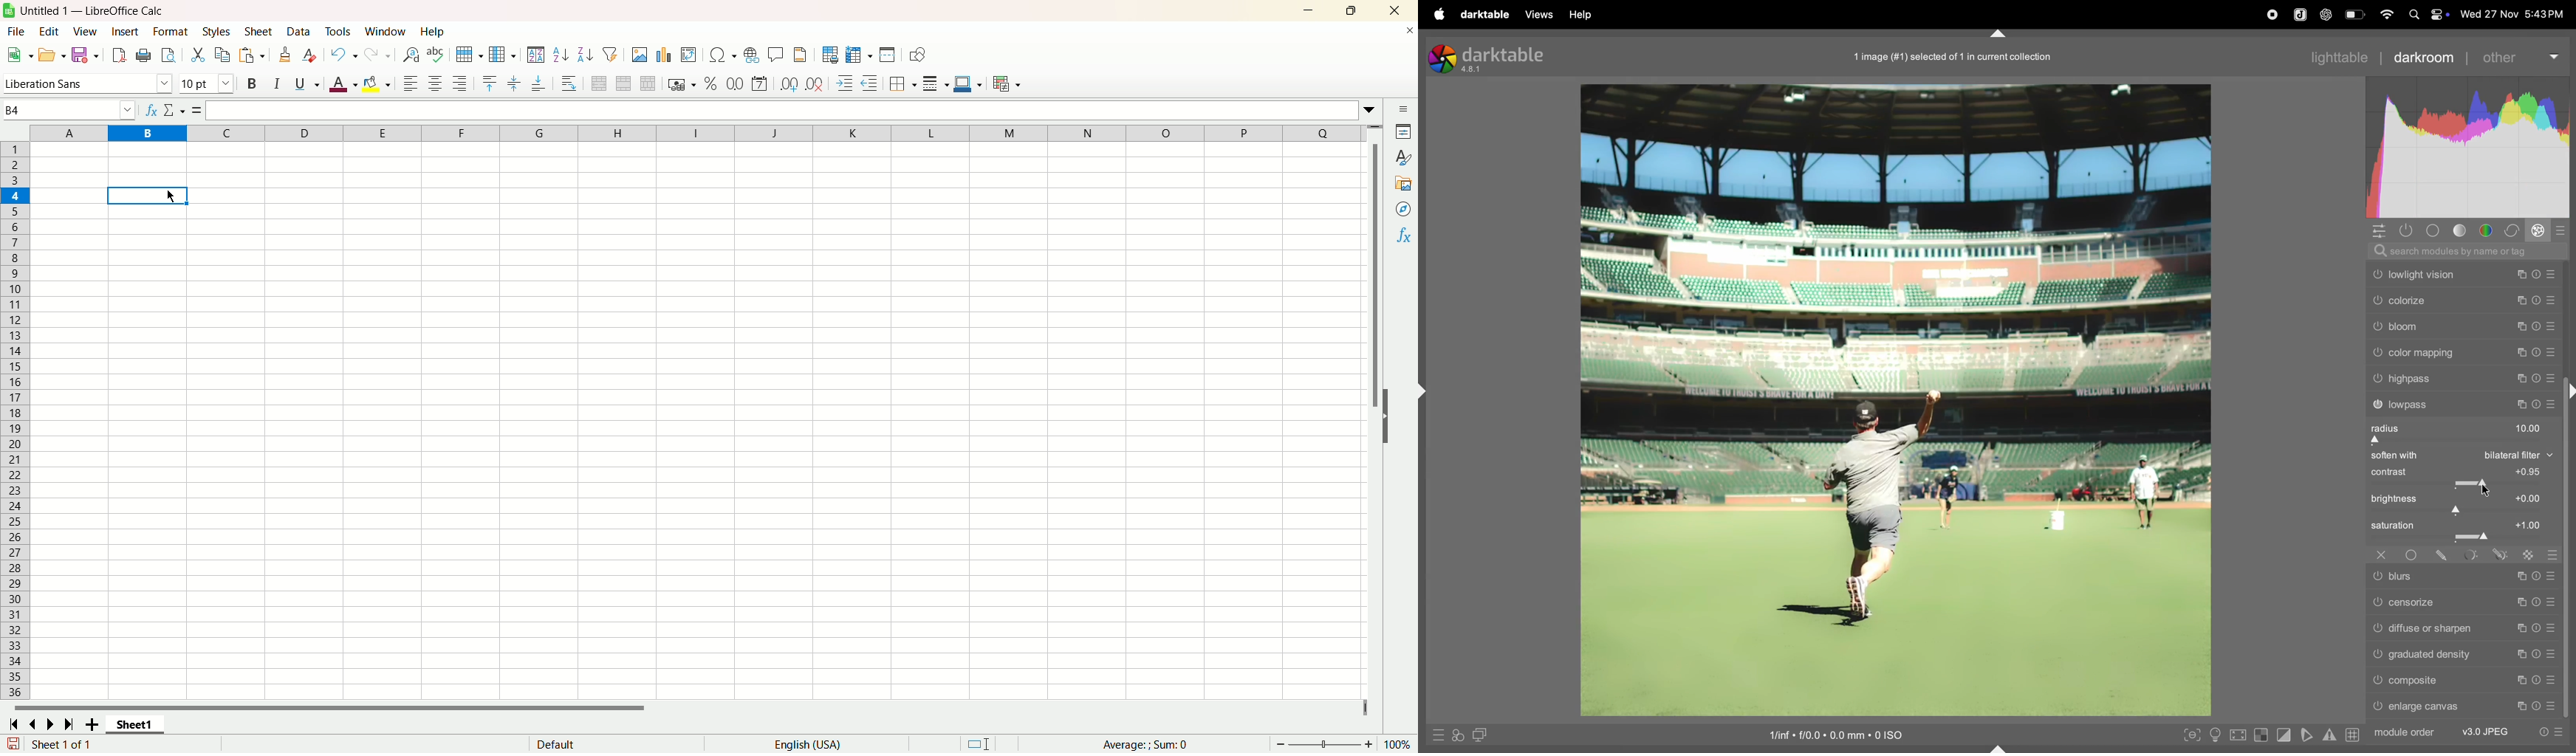  I want to click on show, so click(1393, 415).